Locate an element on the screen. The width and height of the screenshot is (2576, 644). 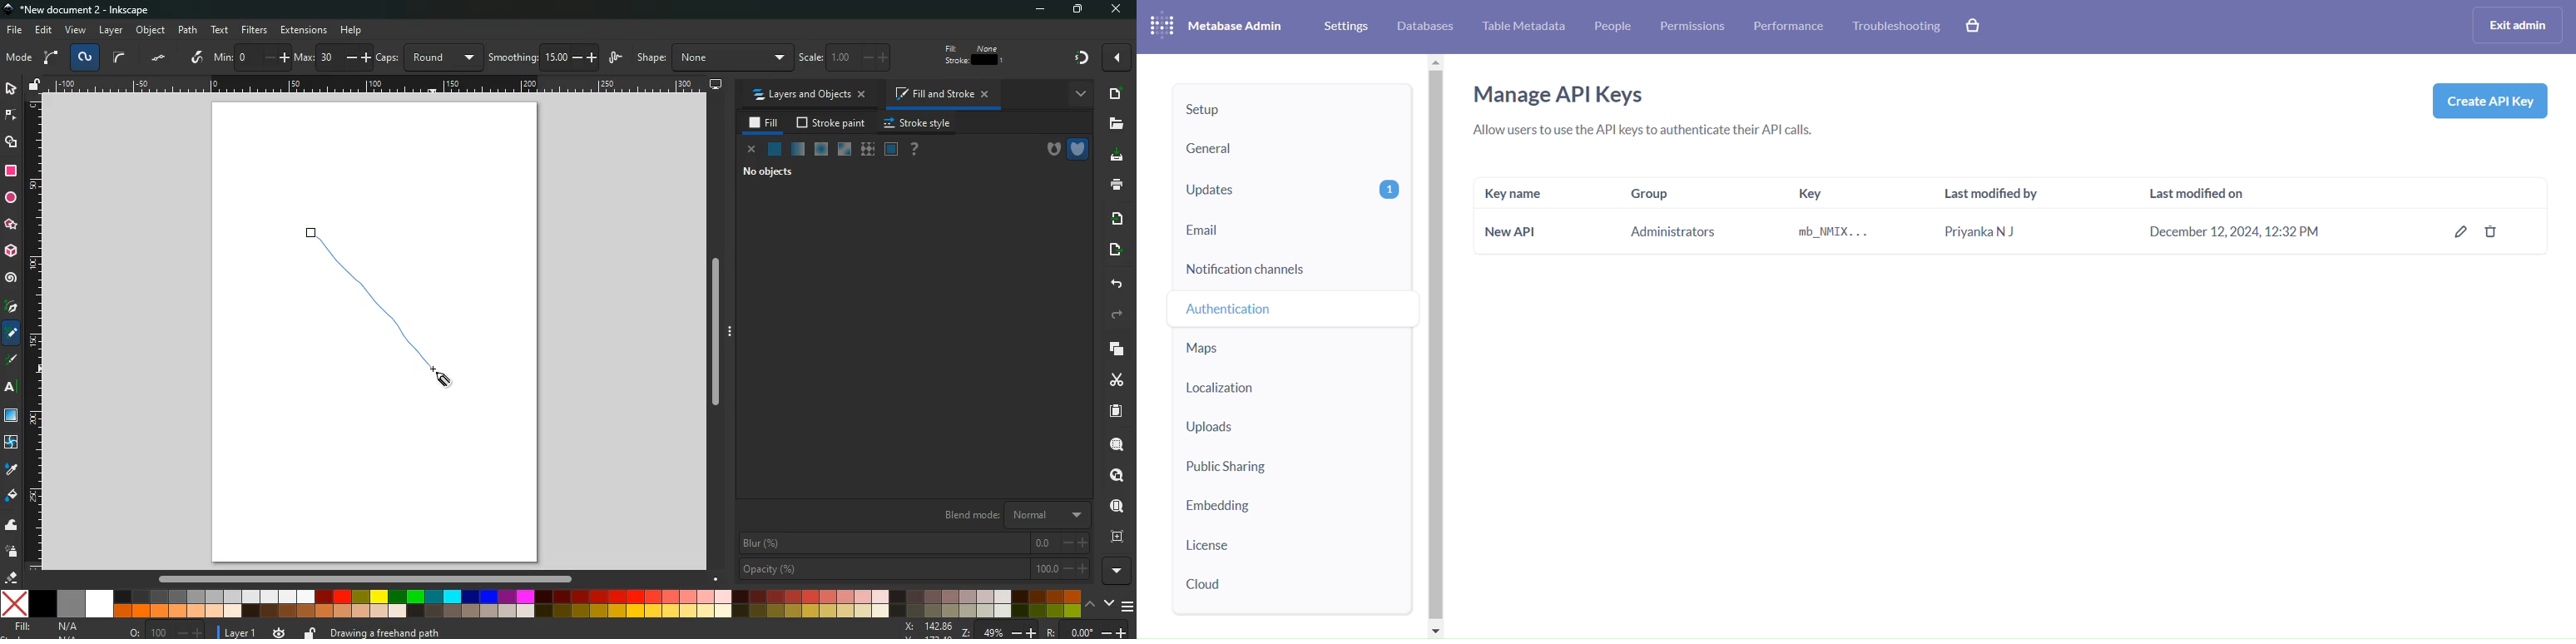
menu is located at coordinates (1128, 607).